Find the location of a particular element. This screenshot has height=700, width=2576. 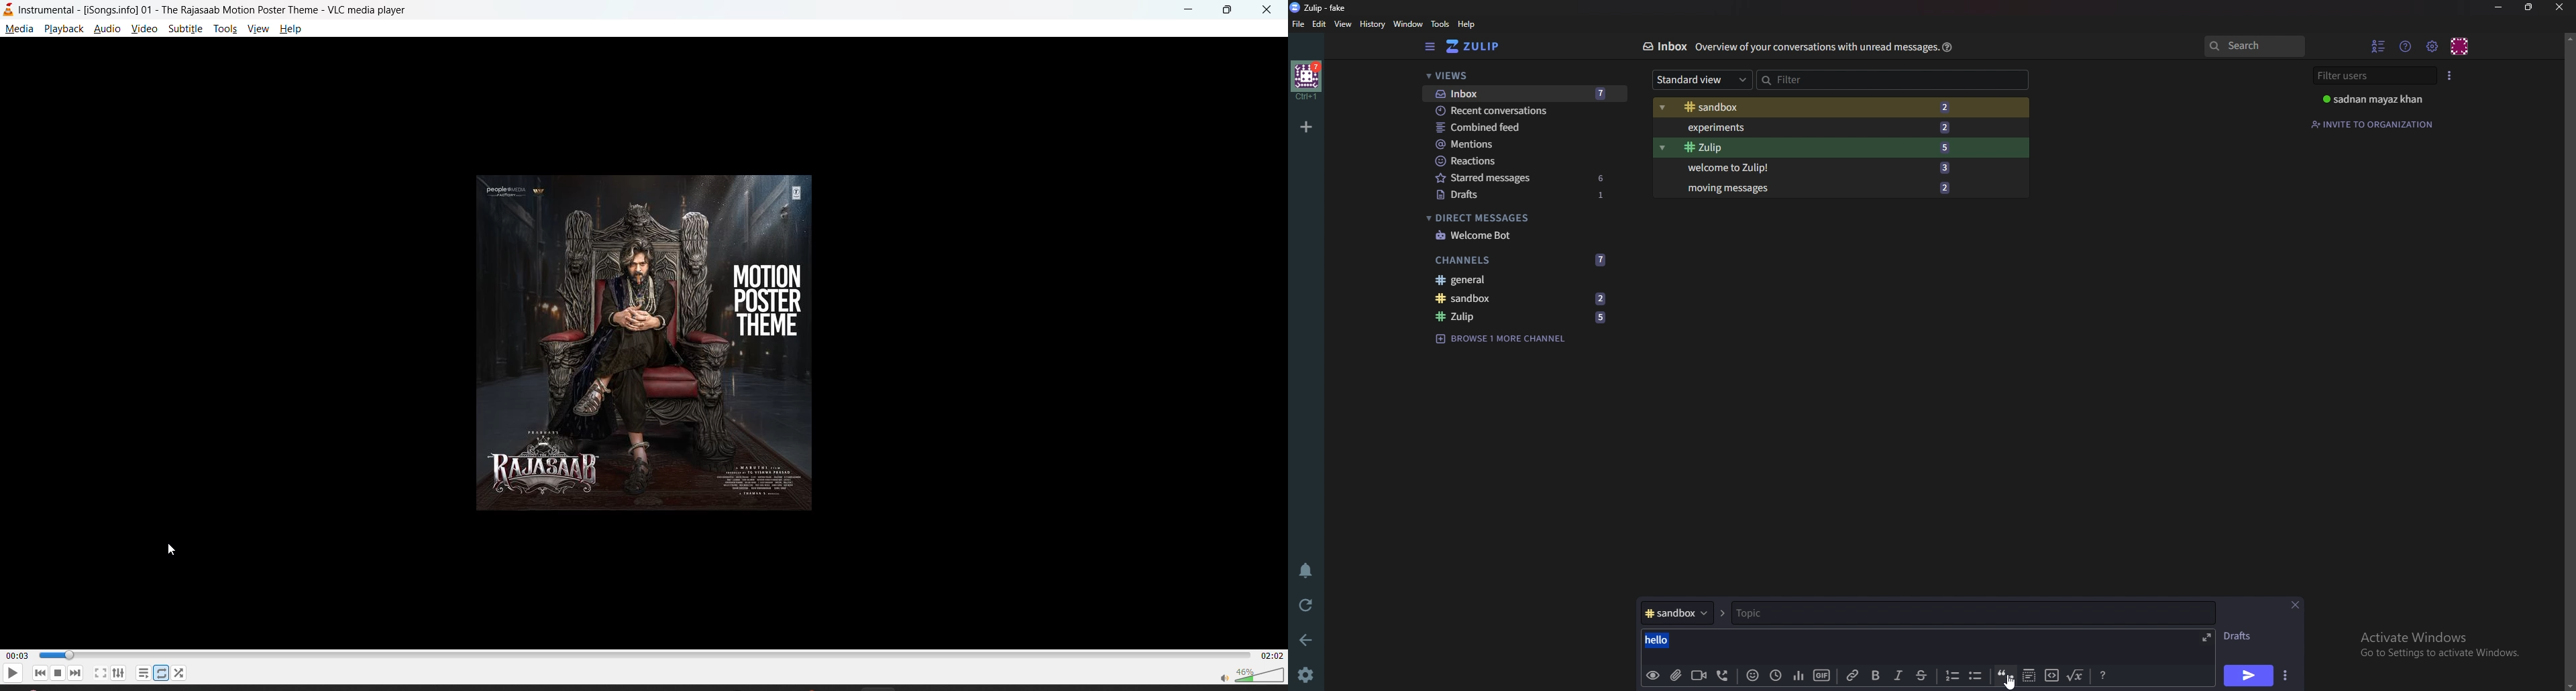

Strike through is located at coordinates (1927, 676).